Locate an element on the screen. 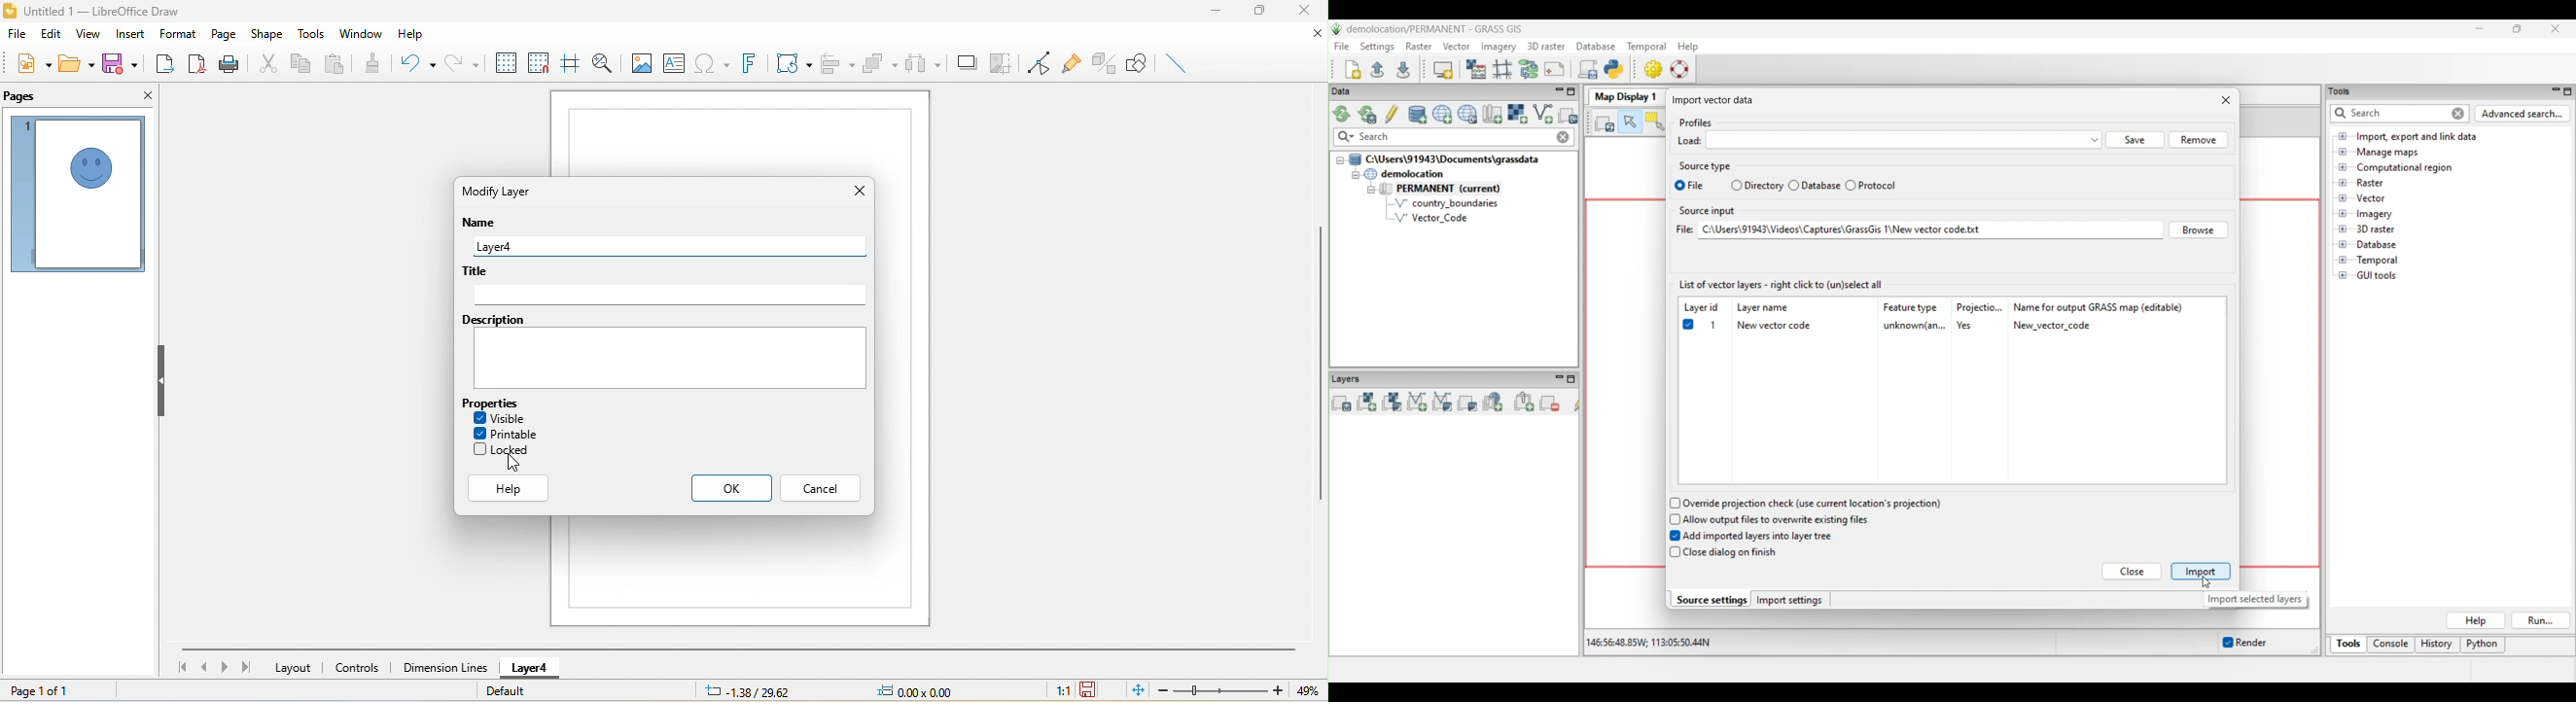 The height and width of the screenshot is (728, 2576). help is located at coordinates (512, 489).